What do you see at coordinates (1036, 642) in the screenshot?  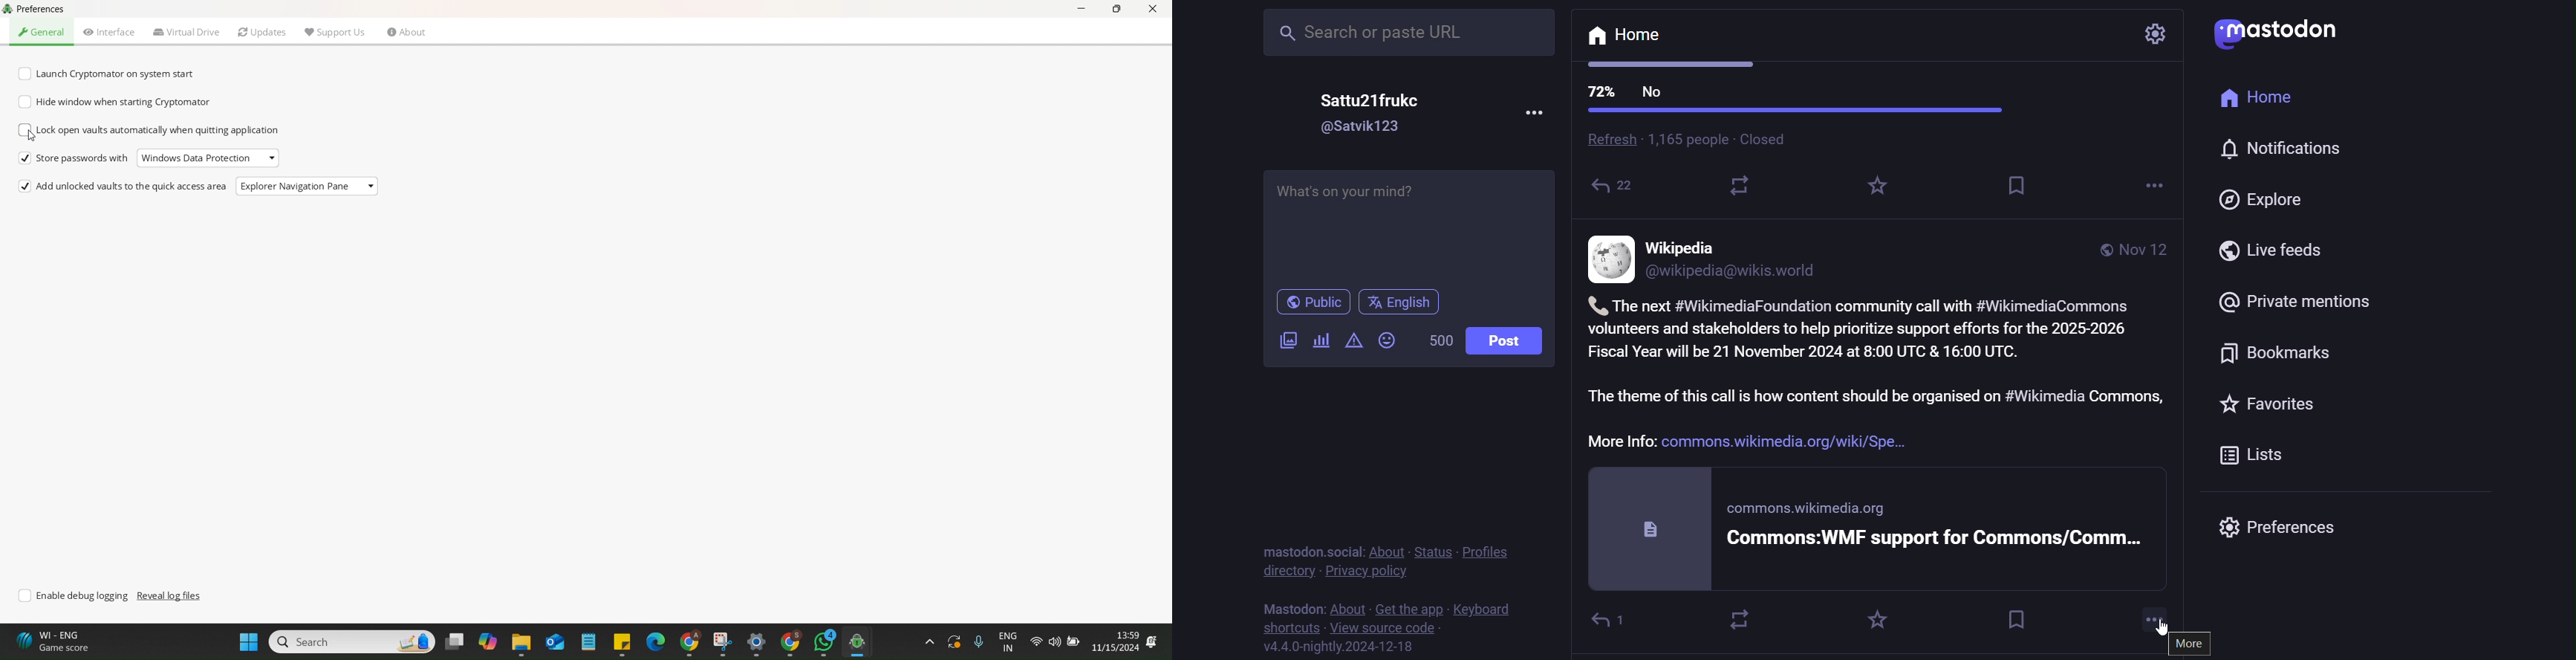 I see `Wifi` at bounding box center [1036, 642].